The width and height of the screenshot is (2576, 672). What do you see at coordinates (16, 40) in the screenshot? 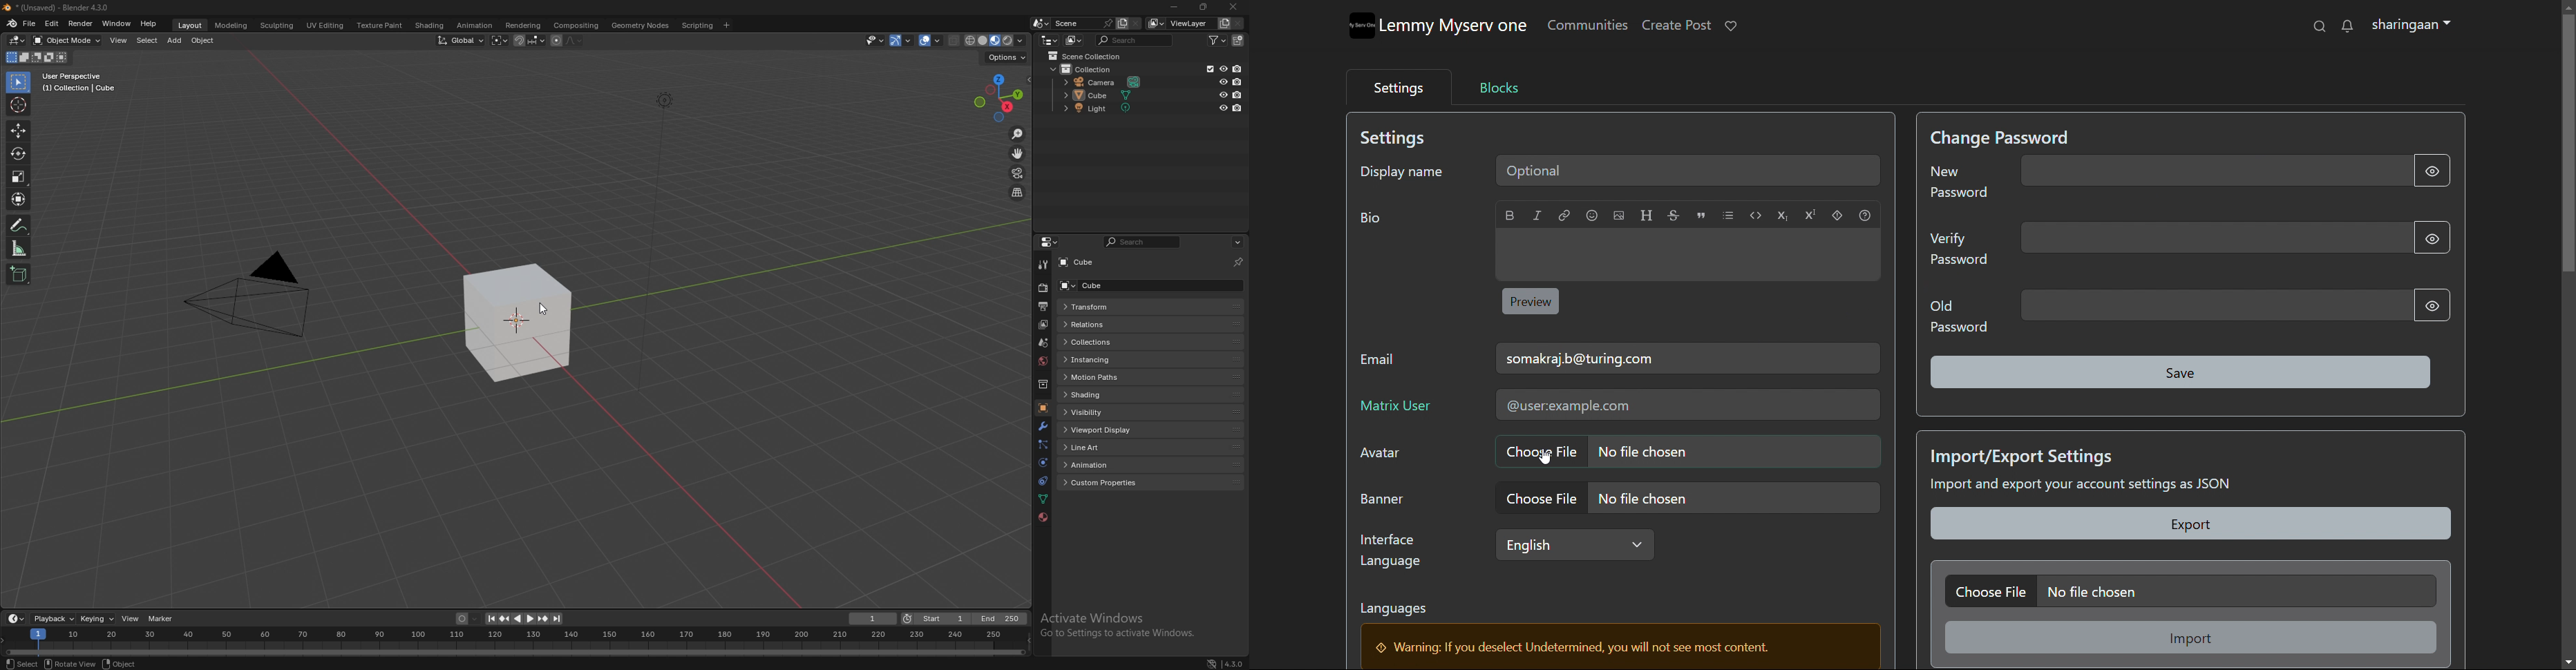
I see `editor type` at bounding box center [16, 40].